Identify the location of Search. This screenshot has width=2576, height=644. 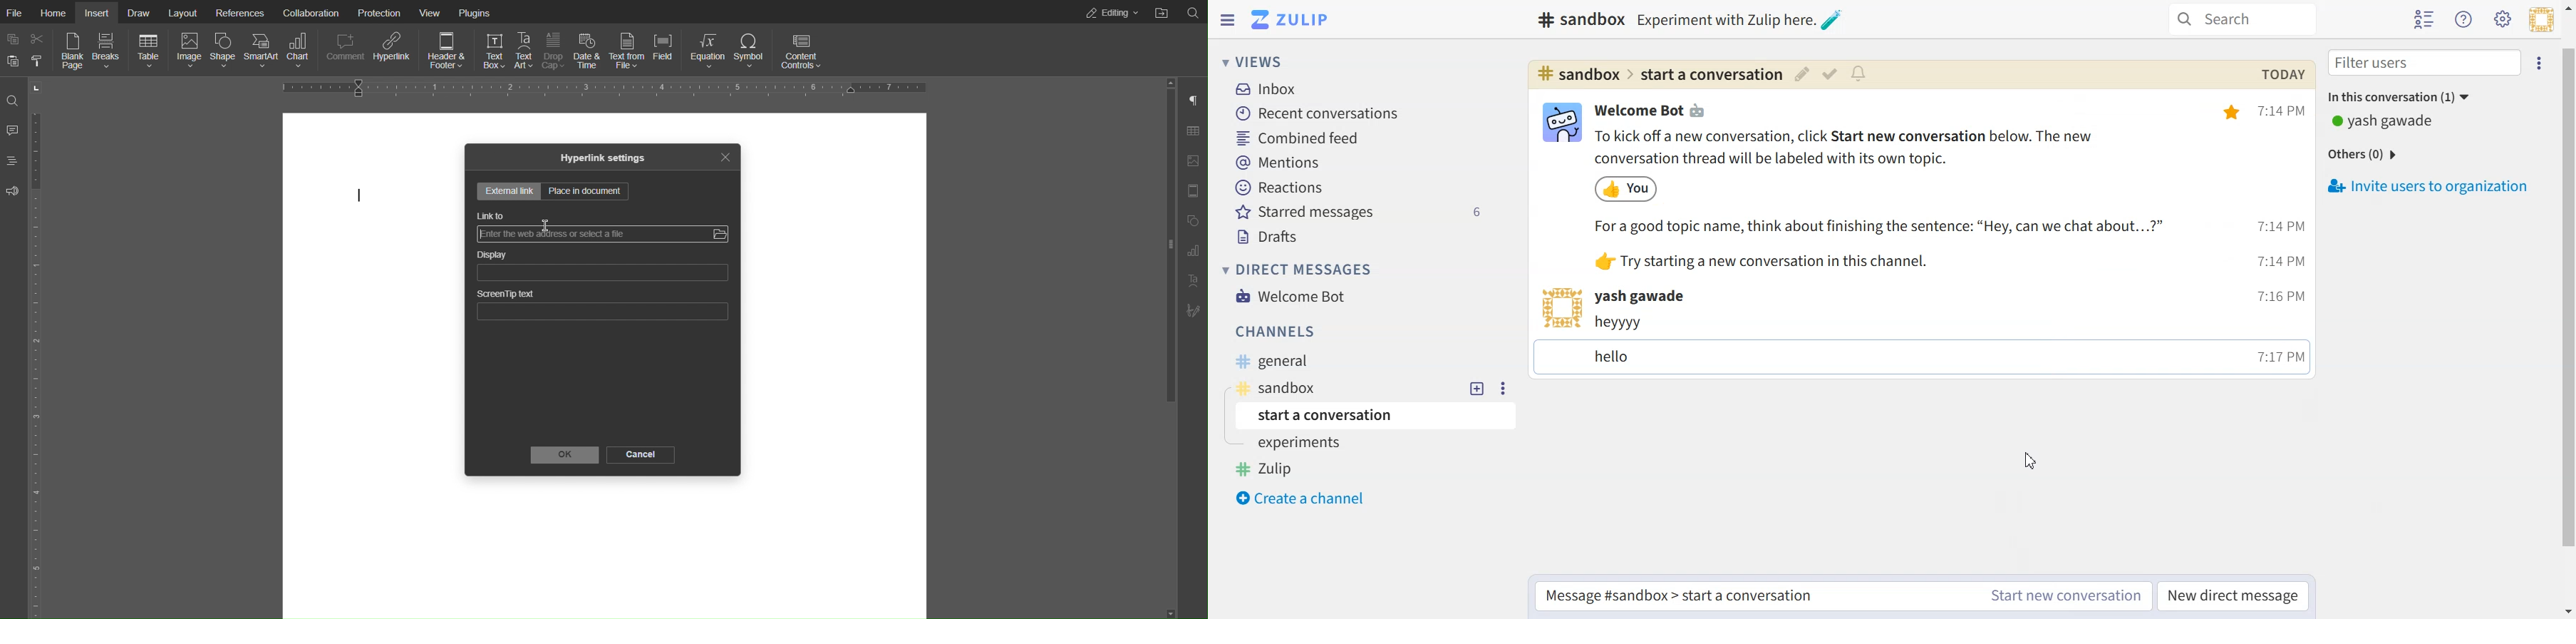
(1193, 13).